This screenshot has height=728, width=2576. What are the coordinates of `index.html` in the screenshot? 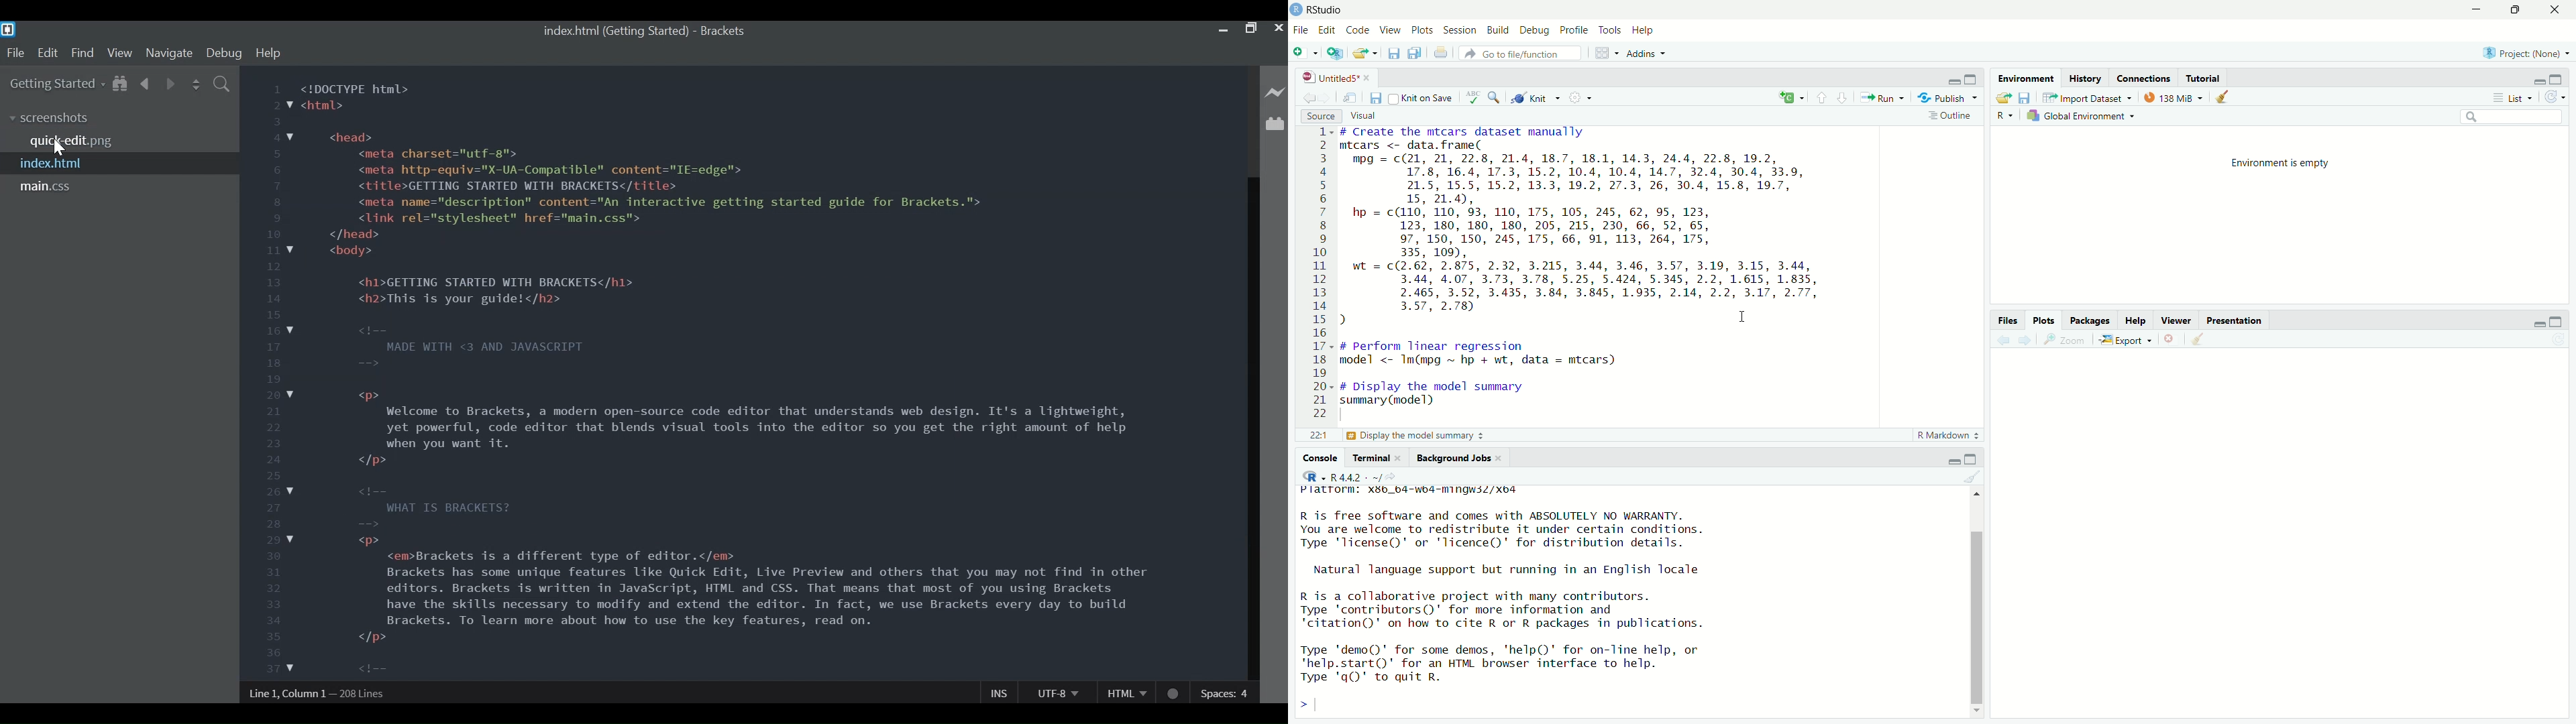 It's located at (613, 30).